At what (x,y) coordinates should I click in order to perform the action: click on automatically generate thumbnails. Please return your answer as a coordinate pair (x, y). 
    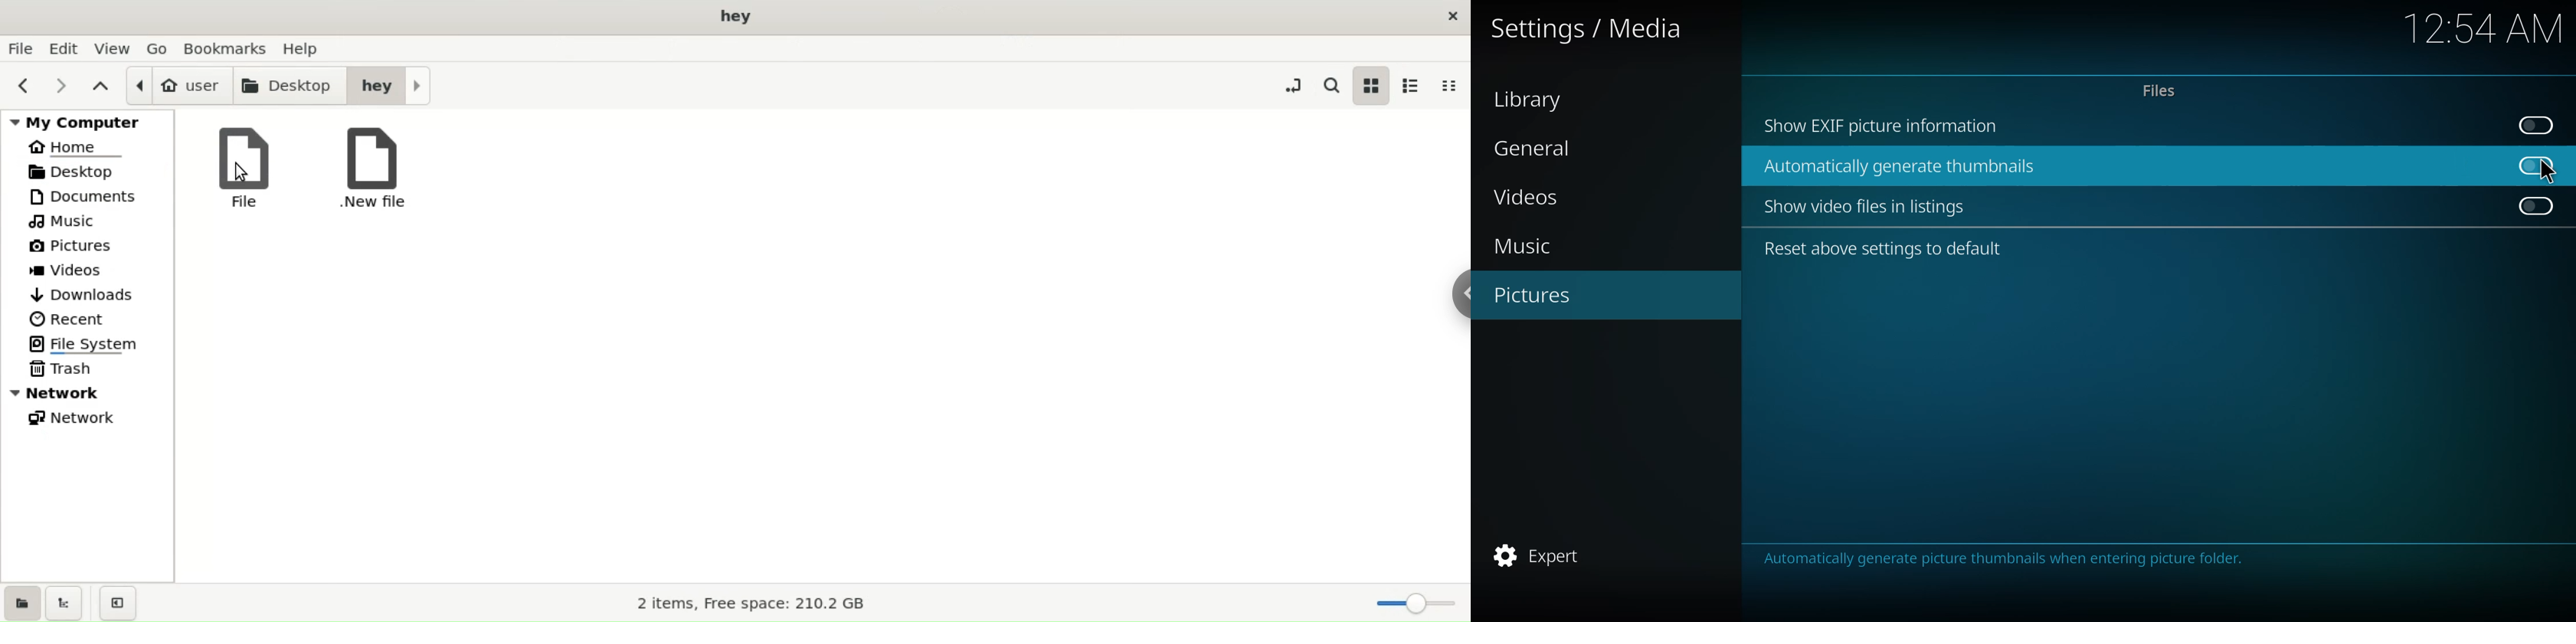
    Looking at the image, I should click on (1901, 168).